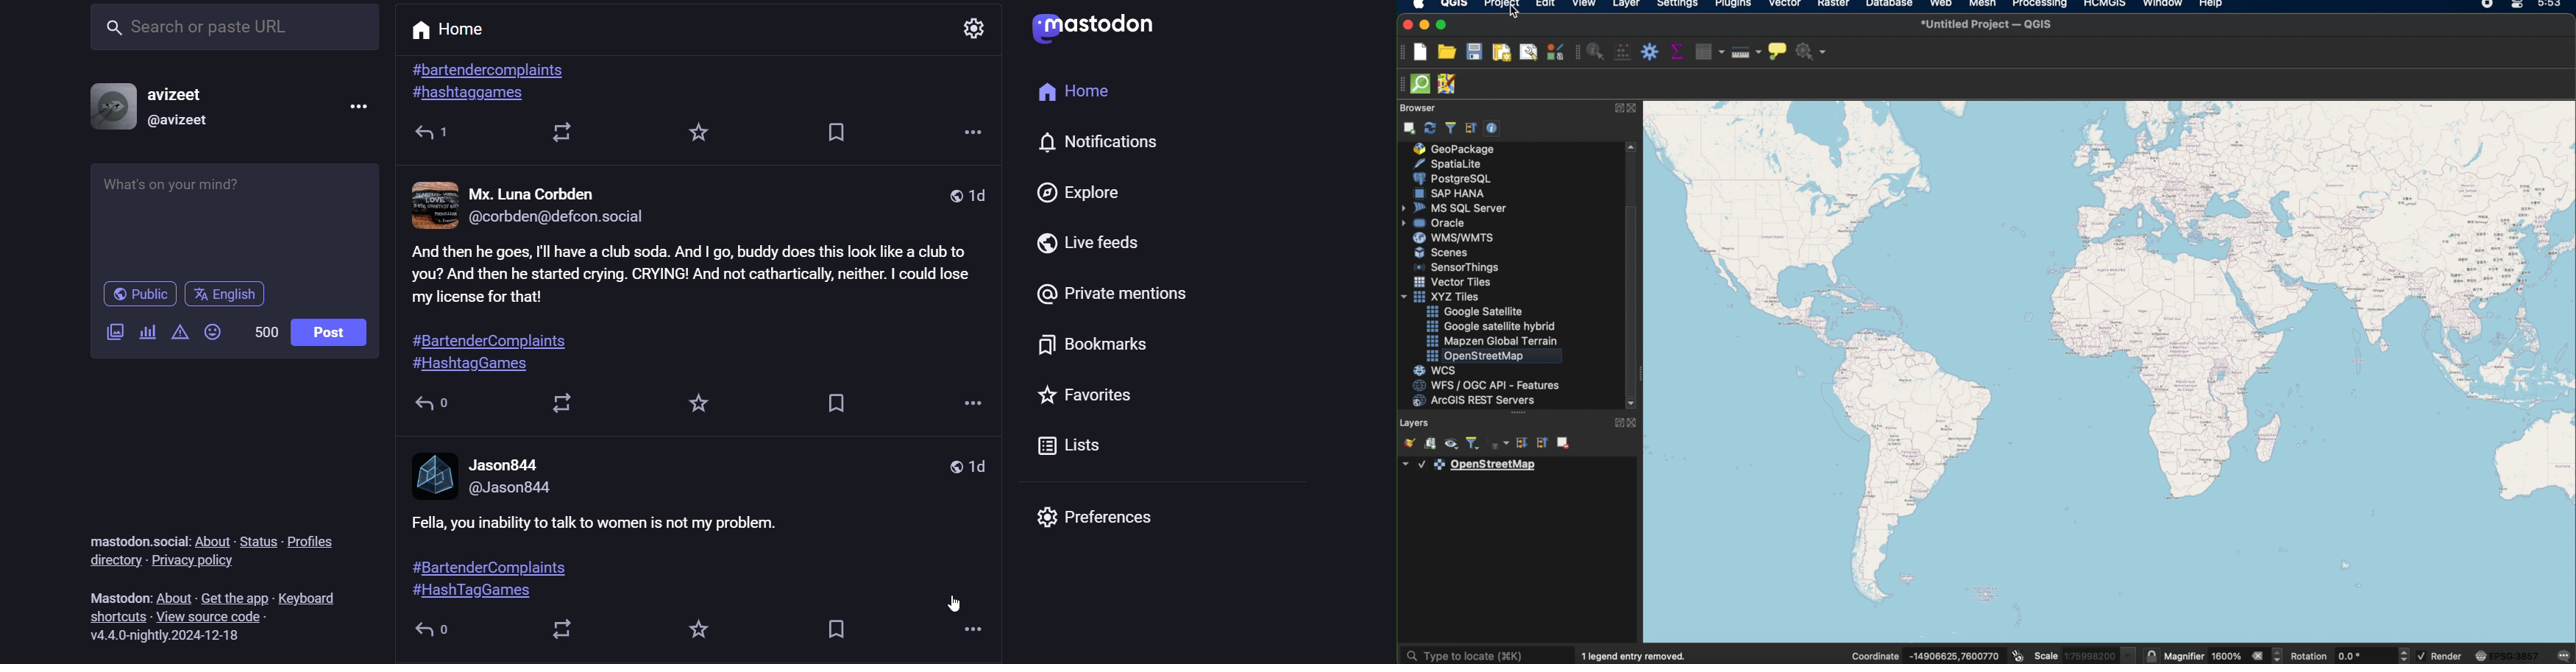 This screenshot has width=2576, height=672. What do you see at coordinates (965, 467) in the screenshot?
I see `1d` at bounding box center [965, 467].